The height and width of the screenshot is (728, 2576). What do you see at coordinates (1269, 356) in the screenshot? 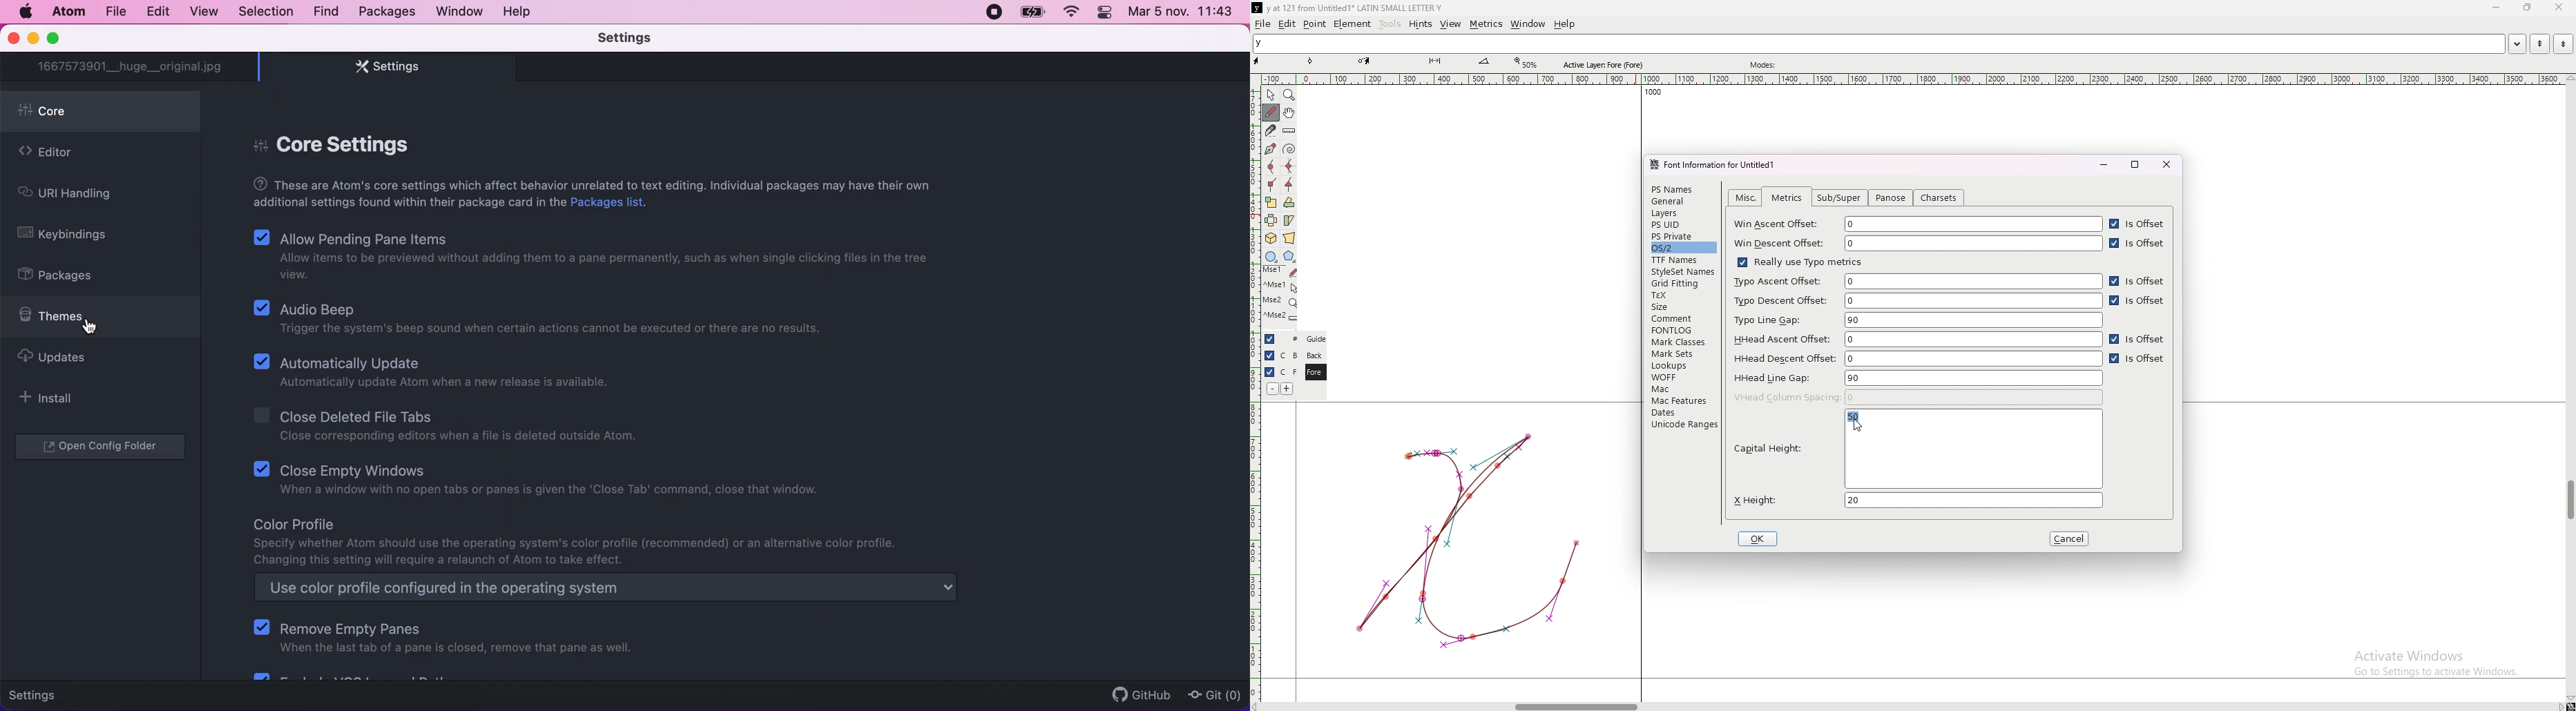
I see `hide layer` at bounding box center [1269, 356].